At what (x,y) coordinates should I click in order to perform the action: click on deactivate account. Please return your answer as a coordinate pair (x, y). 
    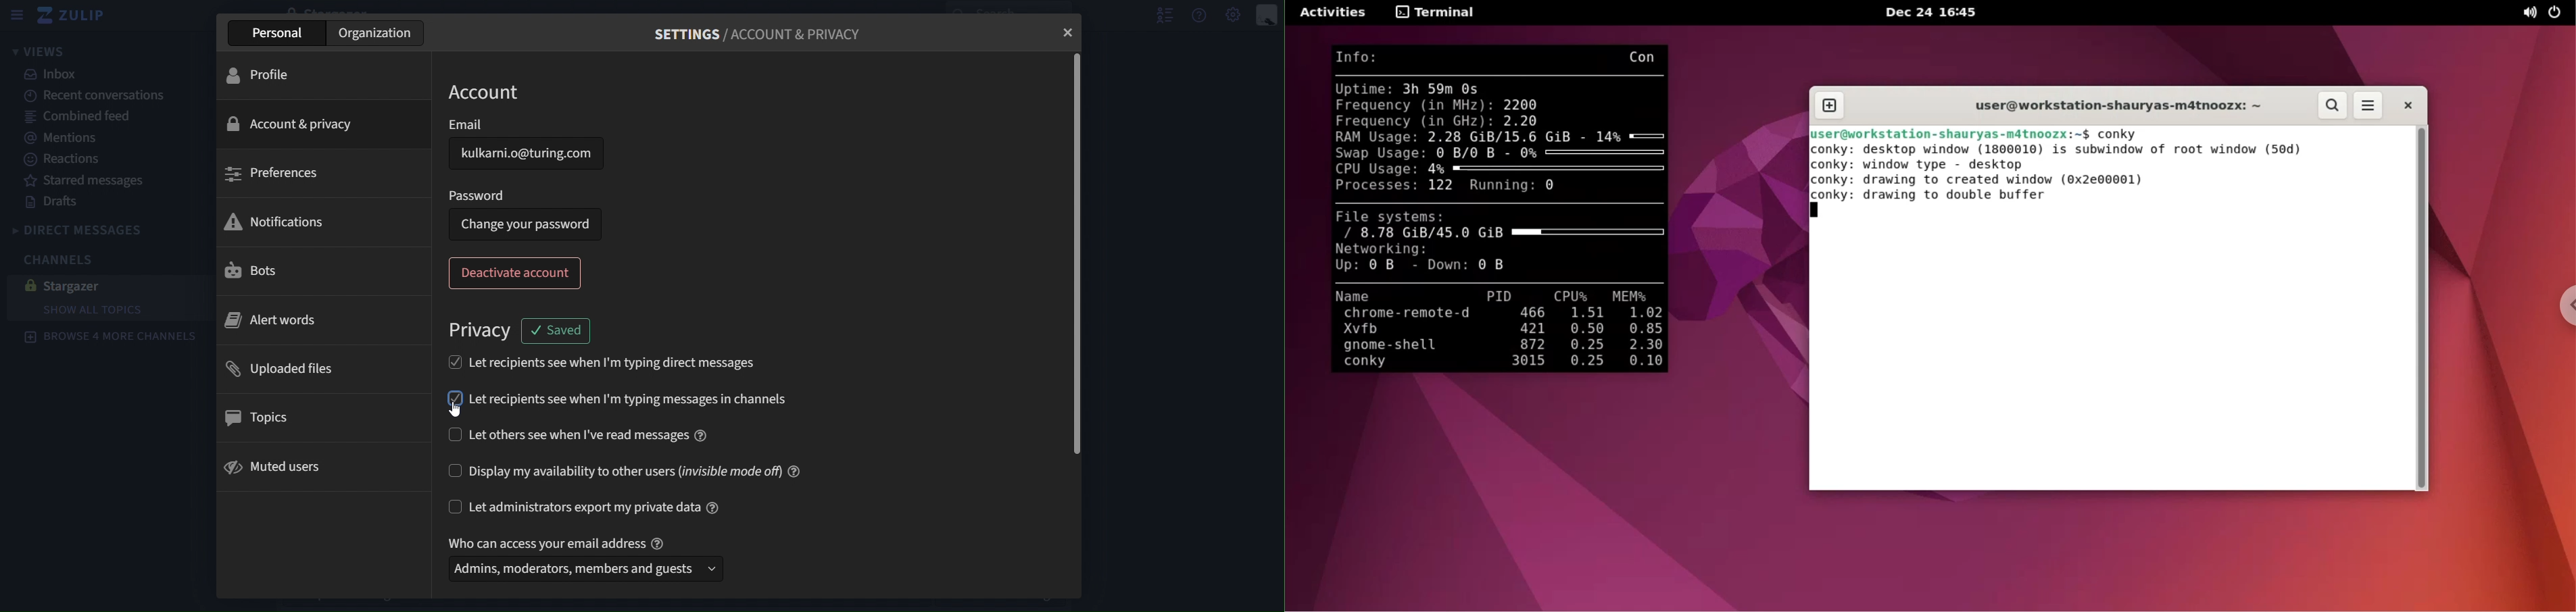
    Looking at the image, I should click on (512, 273).